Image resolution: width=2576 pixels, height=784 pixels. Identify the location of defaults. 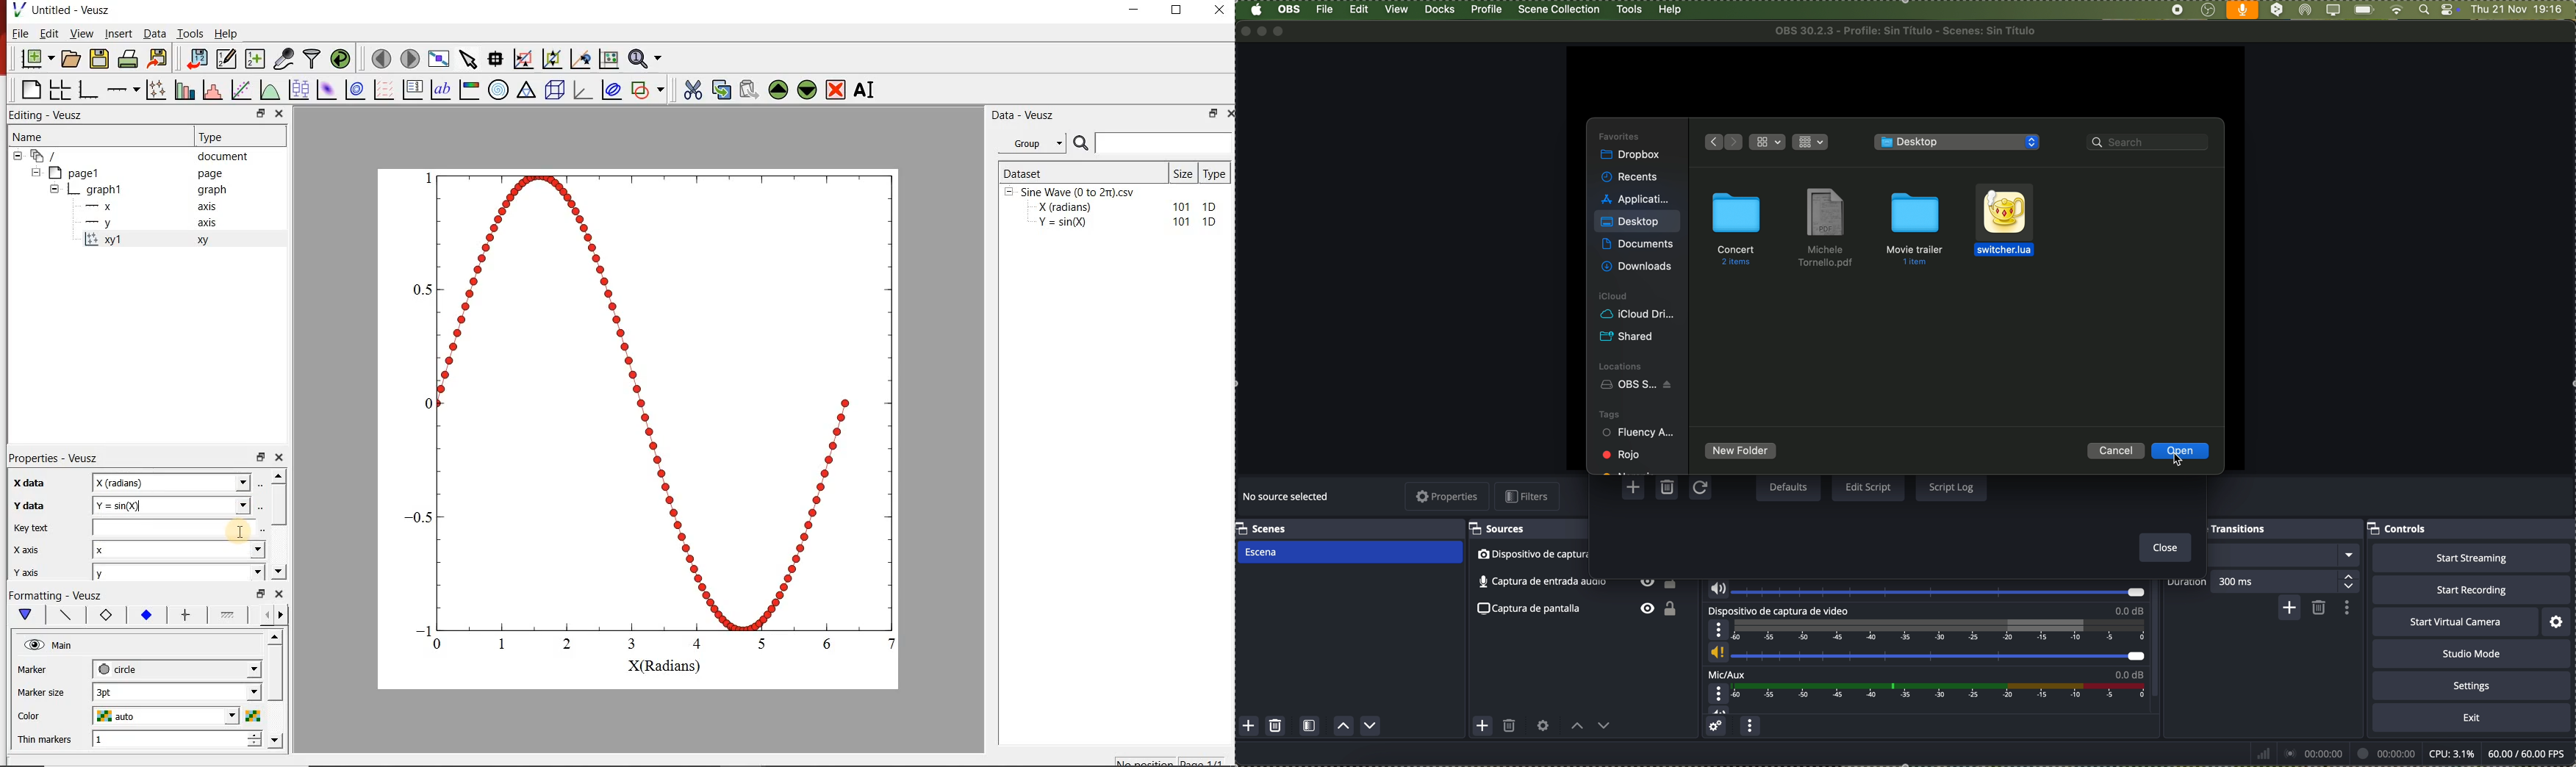
(1788, 488).